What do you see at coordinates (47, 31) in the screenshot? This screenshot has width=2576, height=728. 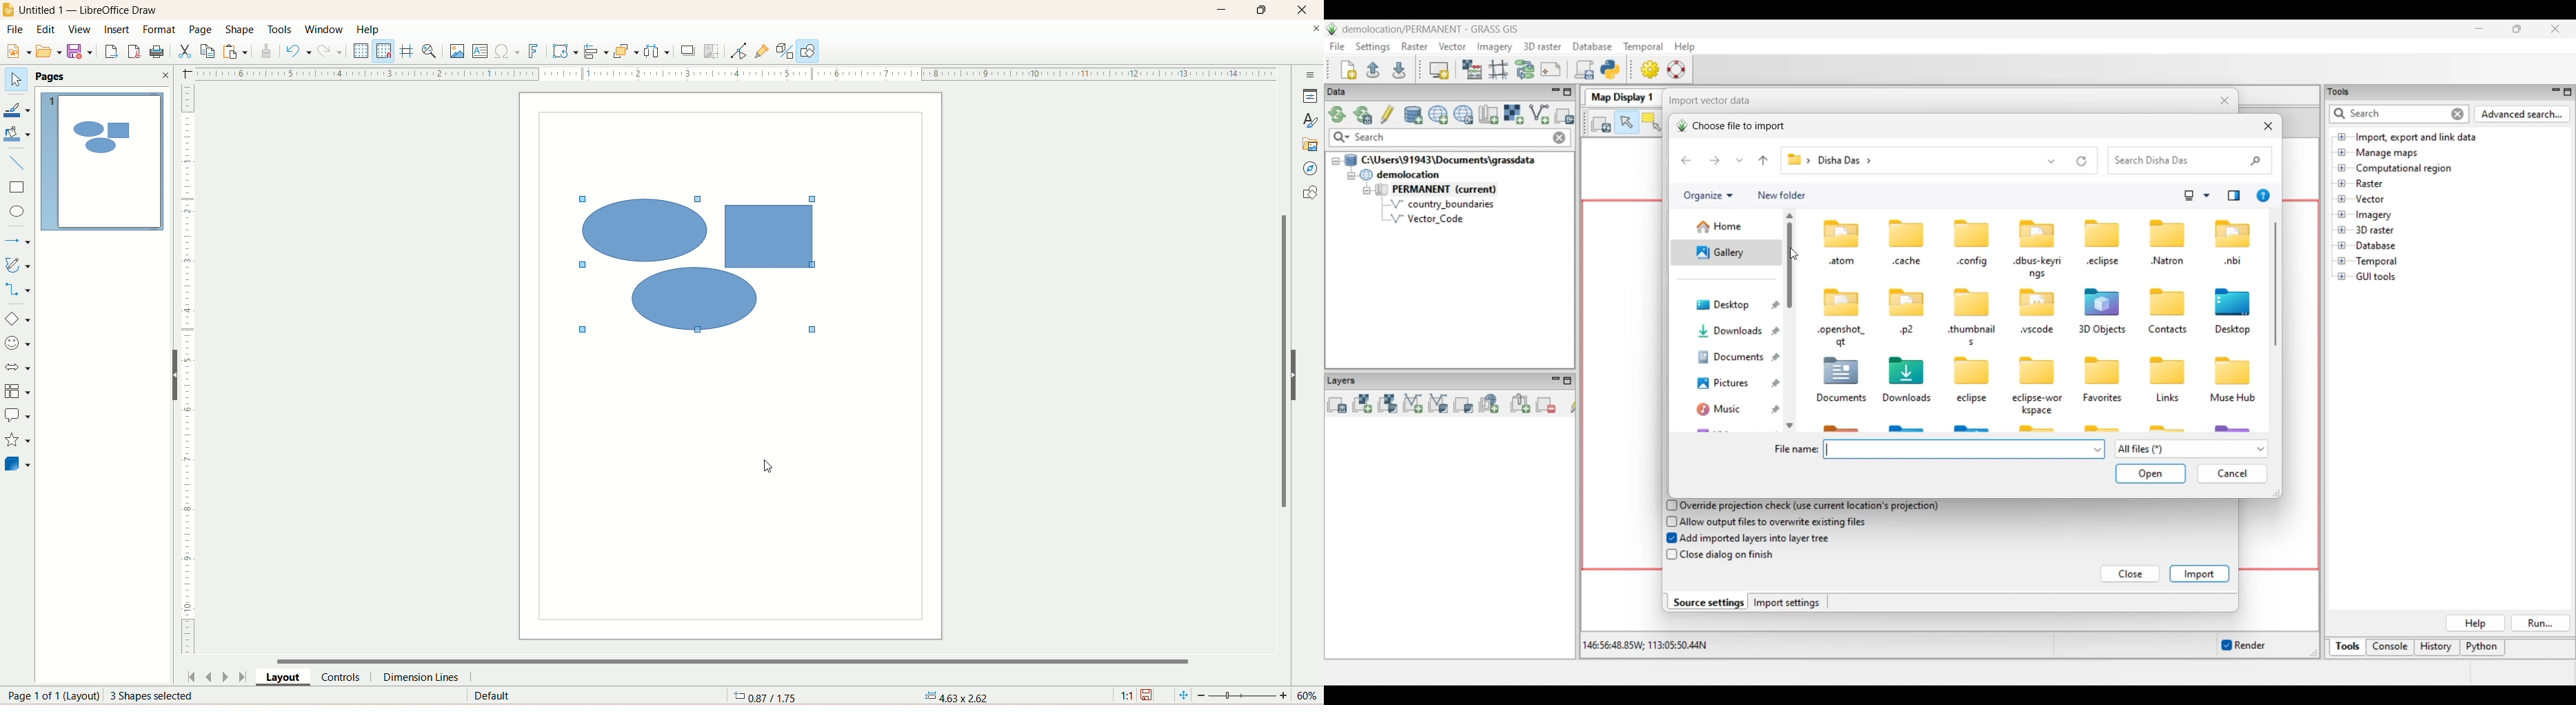 I see `edit` at bounding box center [47, 31].